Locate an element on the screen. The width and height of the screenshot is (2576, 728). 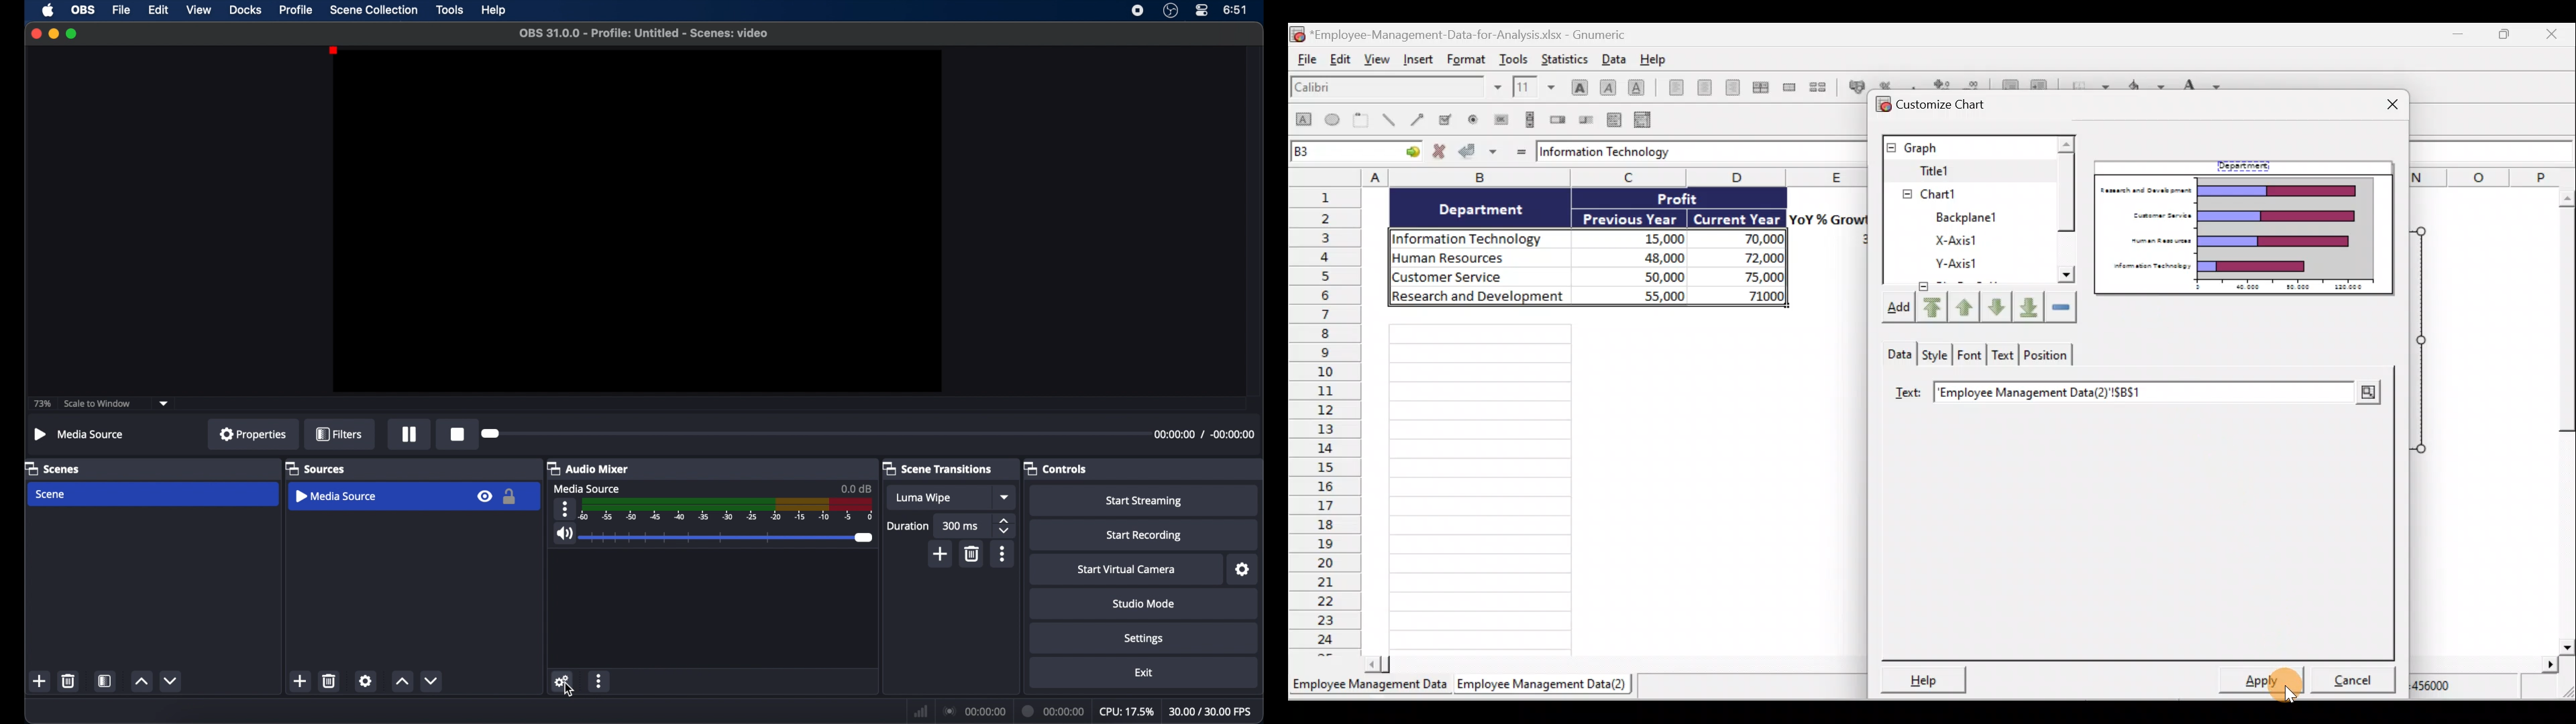
70,000 is located at coordinates (1750, 240).